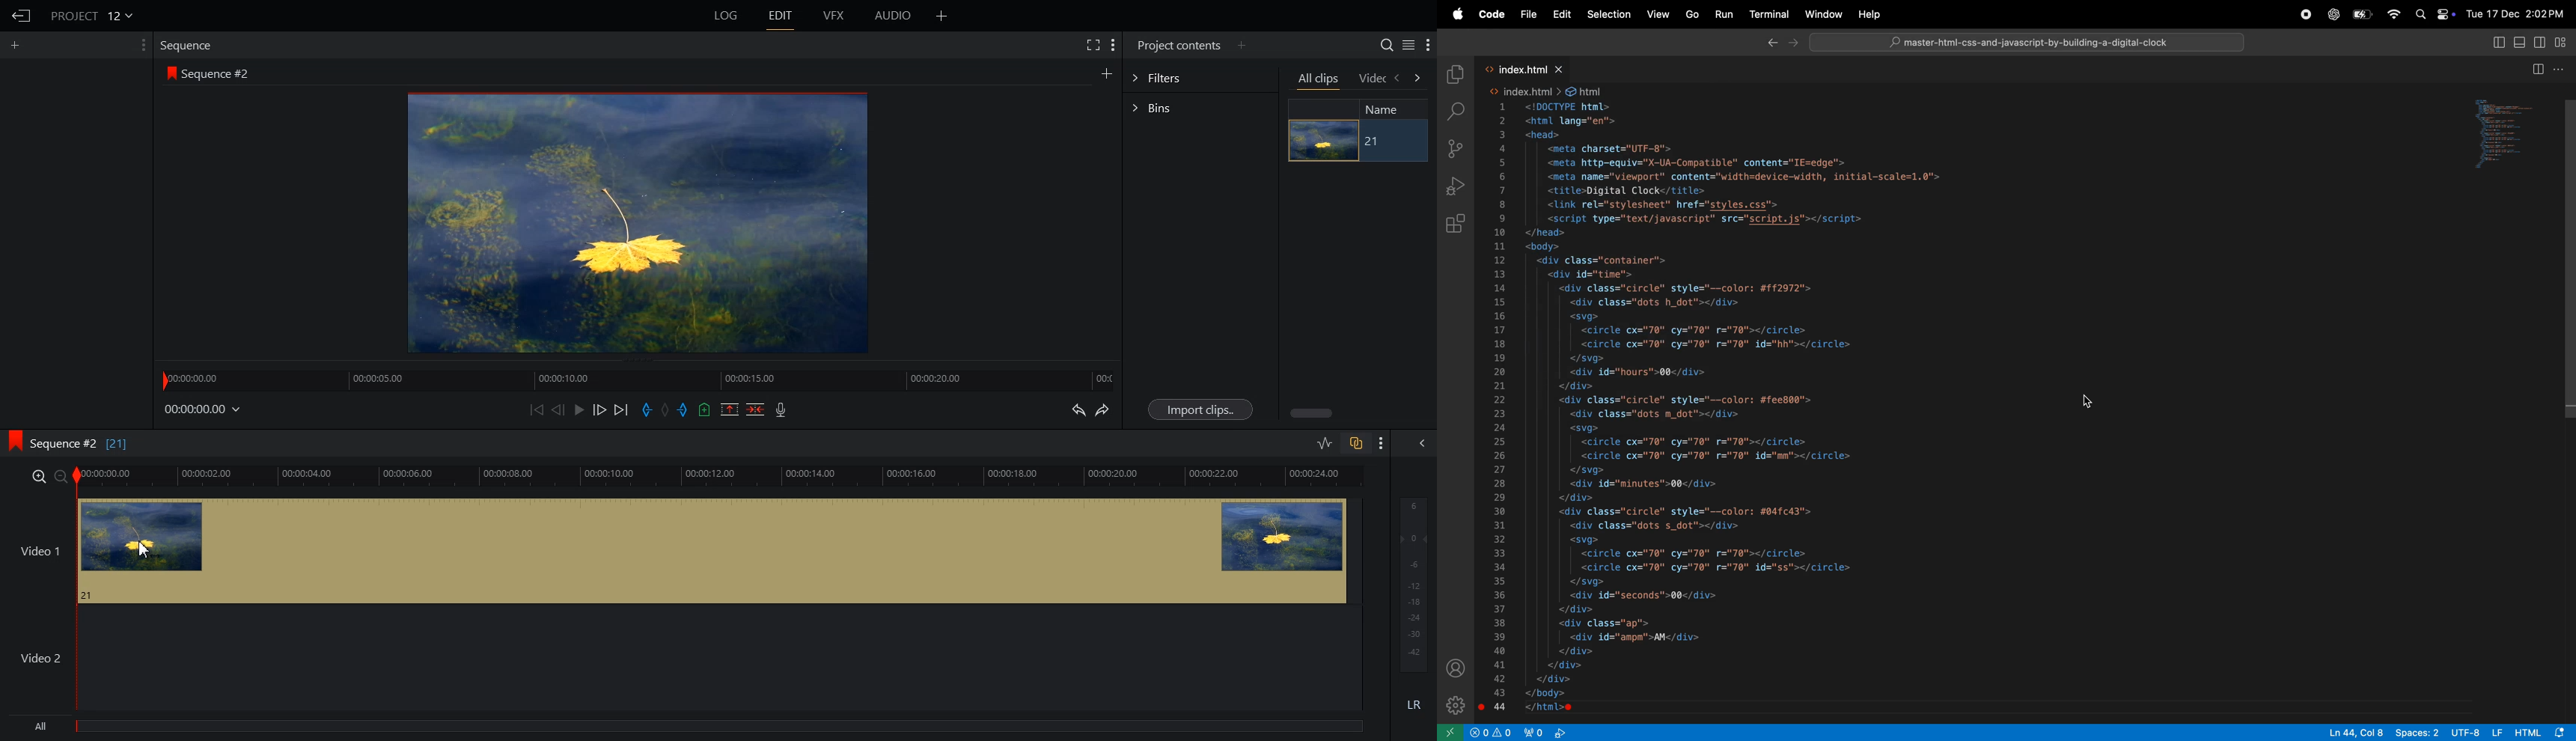 The width and height of the screenshot is (2576, 756). Describe the element at coordinates (1391, 141) in the screenshot. I see `21` at that location.